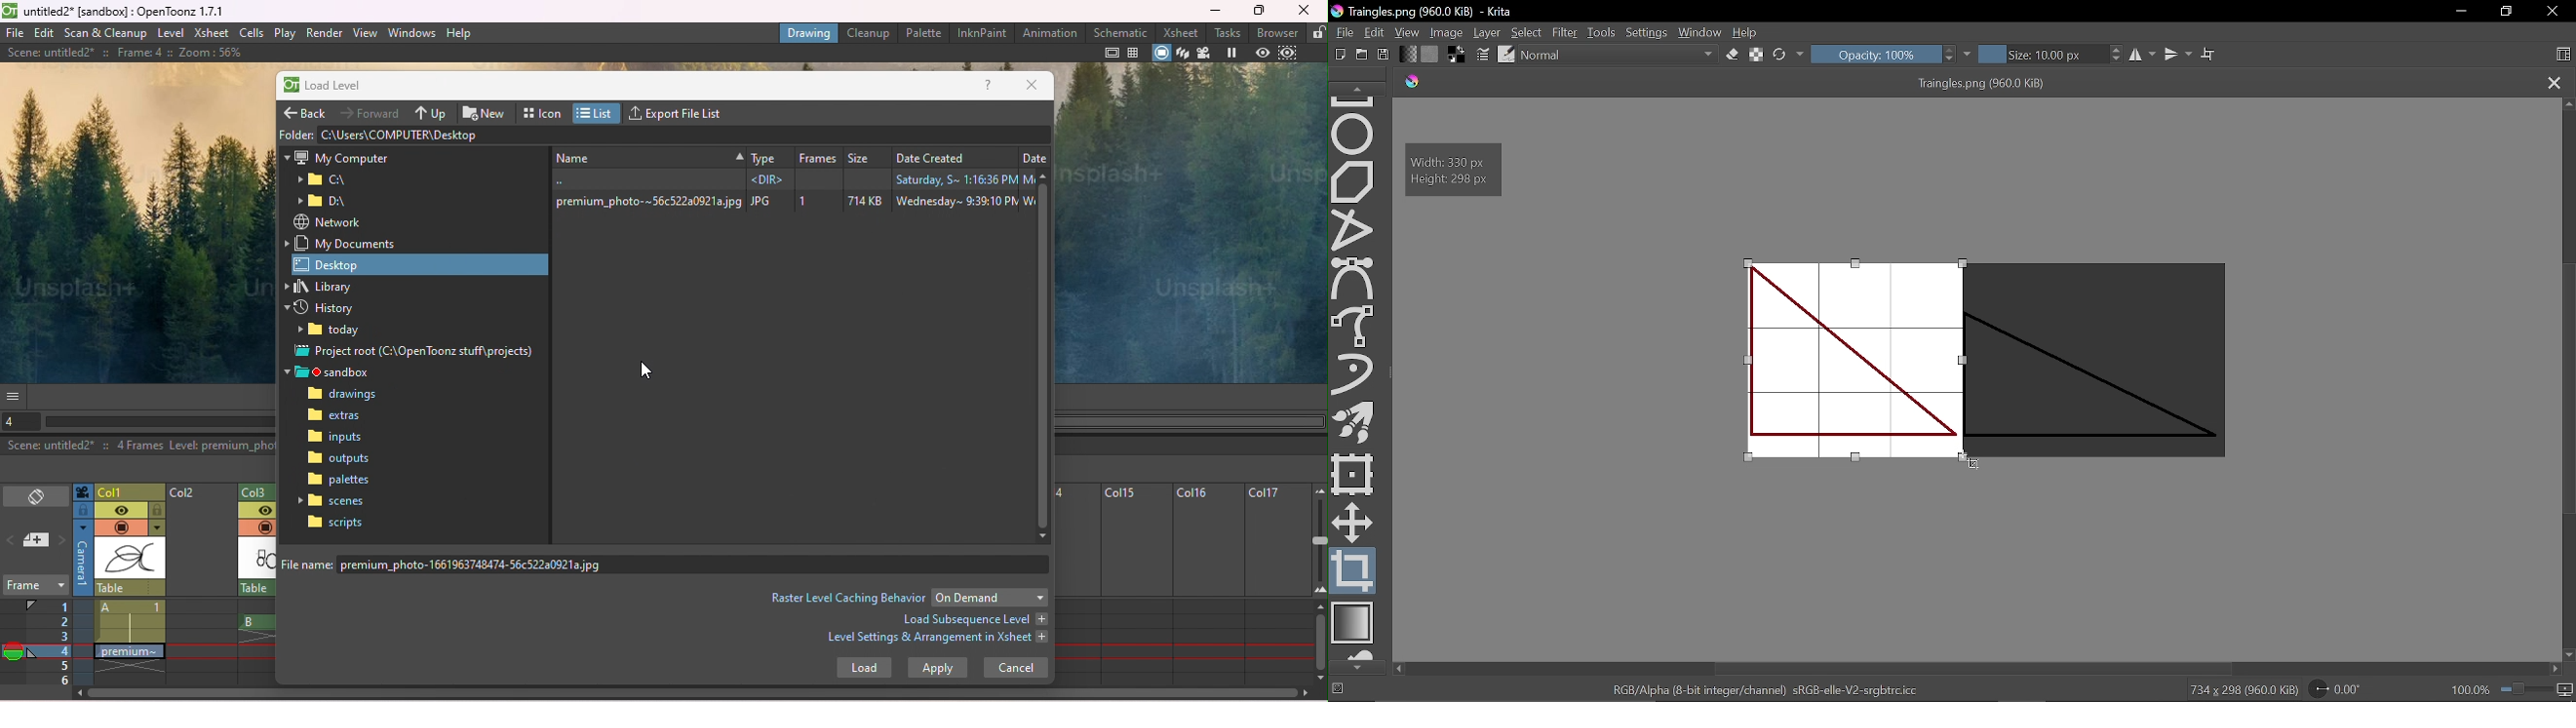 Image resolution: width=2576 pixels, height=728 pixels. What do you see at coordinates (170, 34) in the screenshot?
I see `Level` at bounding box center [170, 34].